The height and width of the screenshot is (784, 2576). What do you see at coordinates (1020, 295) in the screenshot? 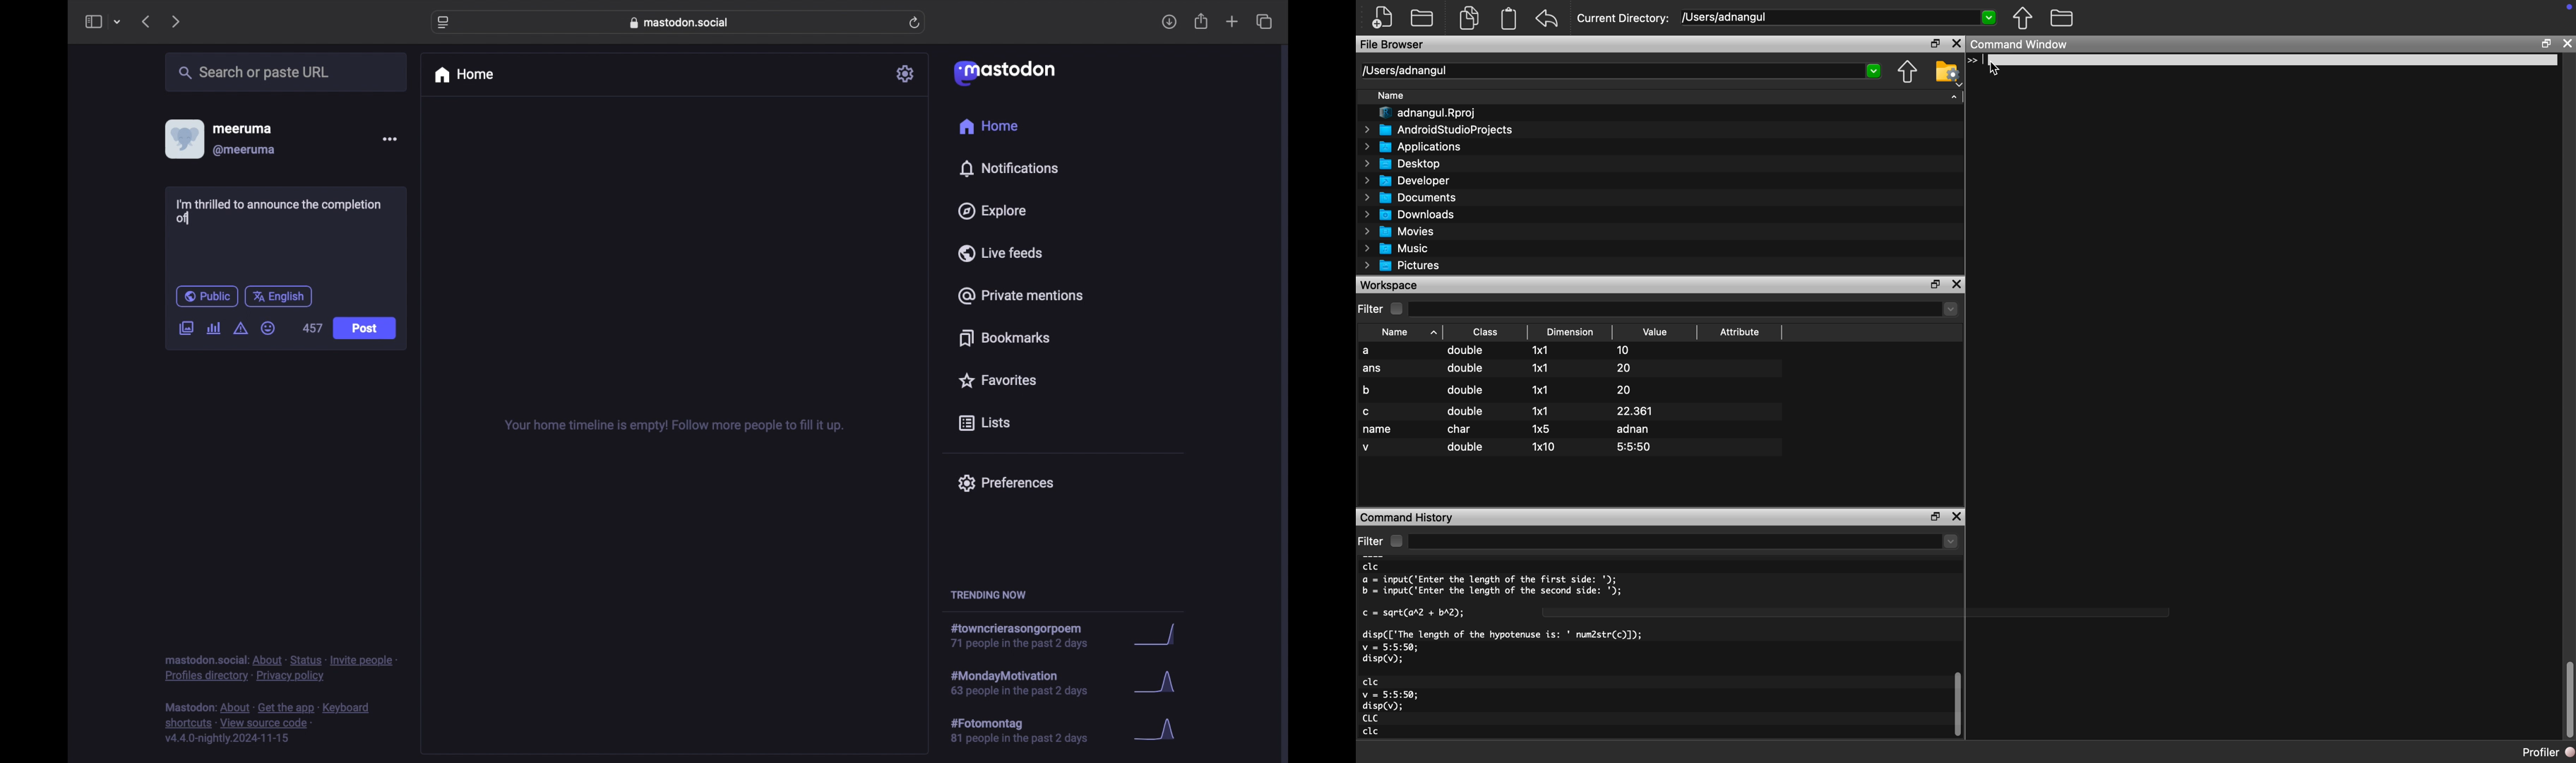
I see `private mentions` at bounding box center [1020, 295].